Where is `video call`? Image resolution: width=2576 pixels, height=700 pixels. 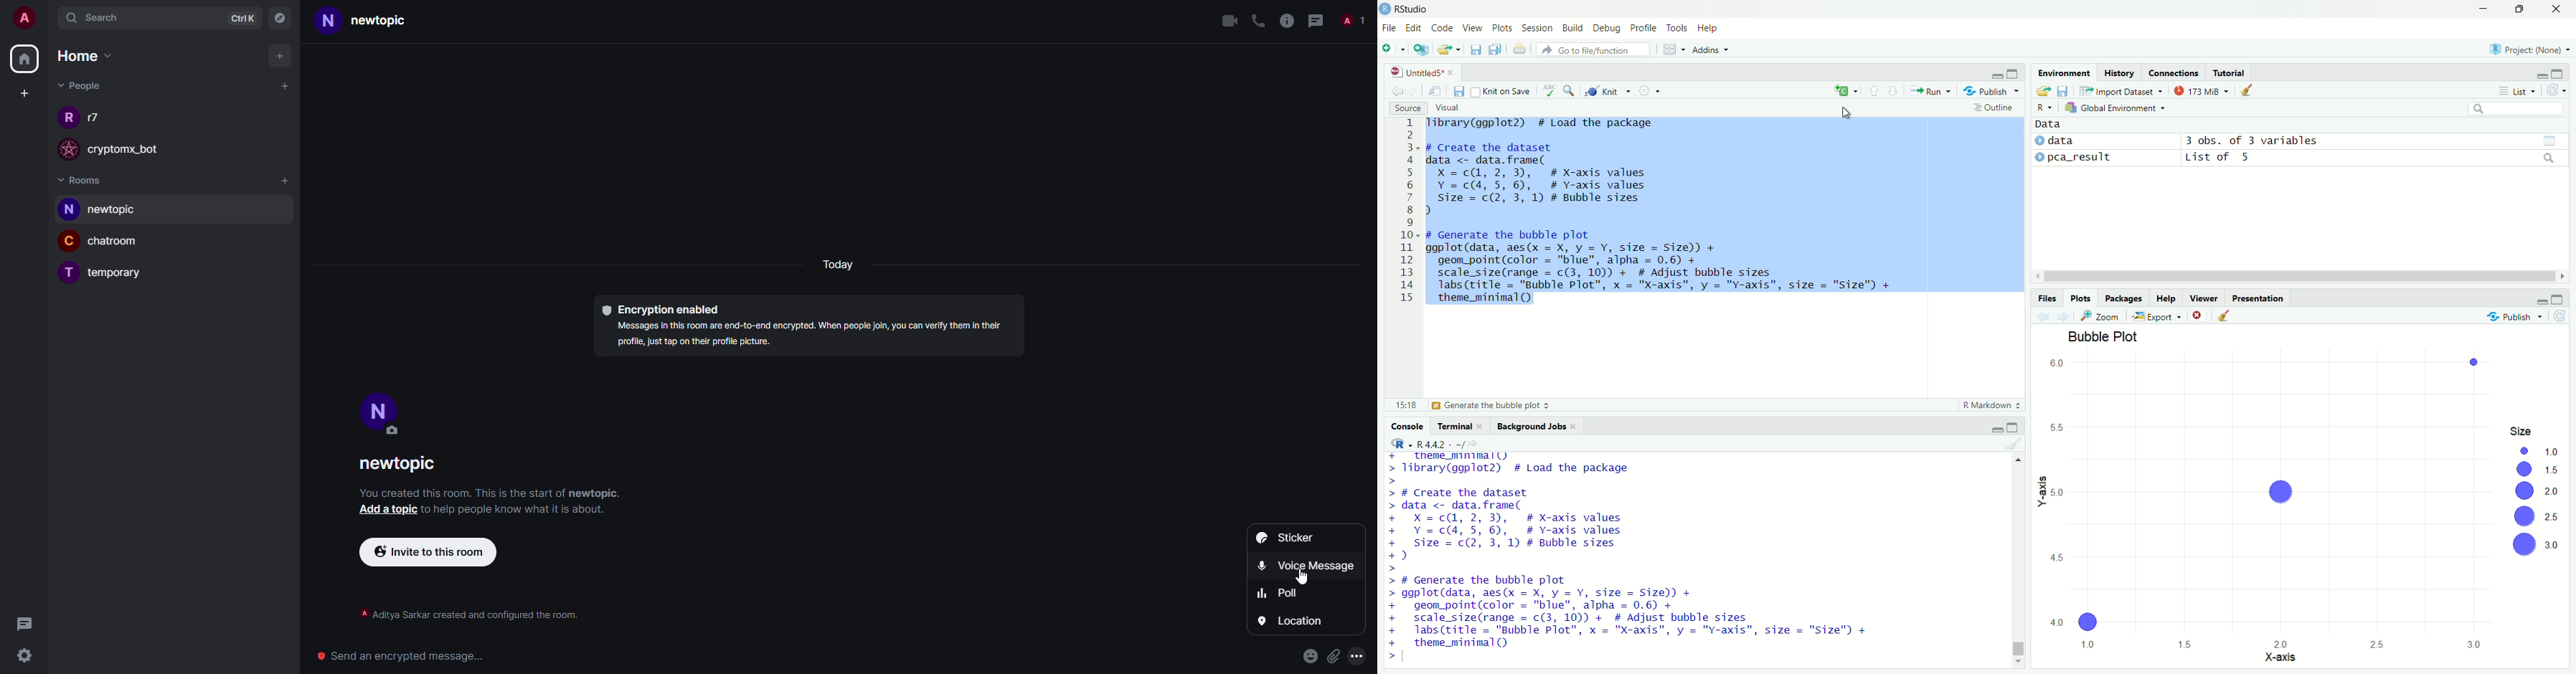
video call is located at coordinates (1228, 21).